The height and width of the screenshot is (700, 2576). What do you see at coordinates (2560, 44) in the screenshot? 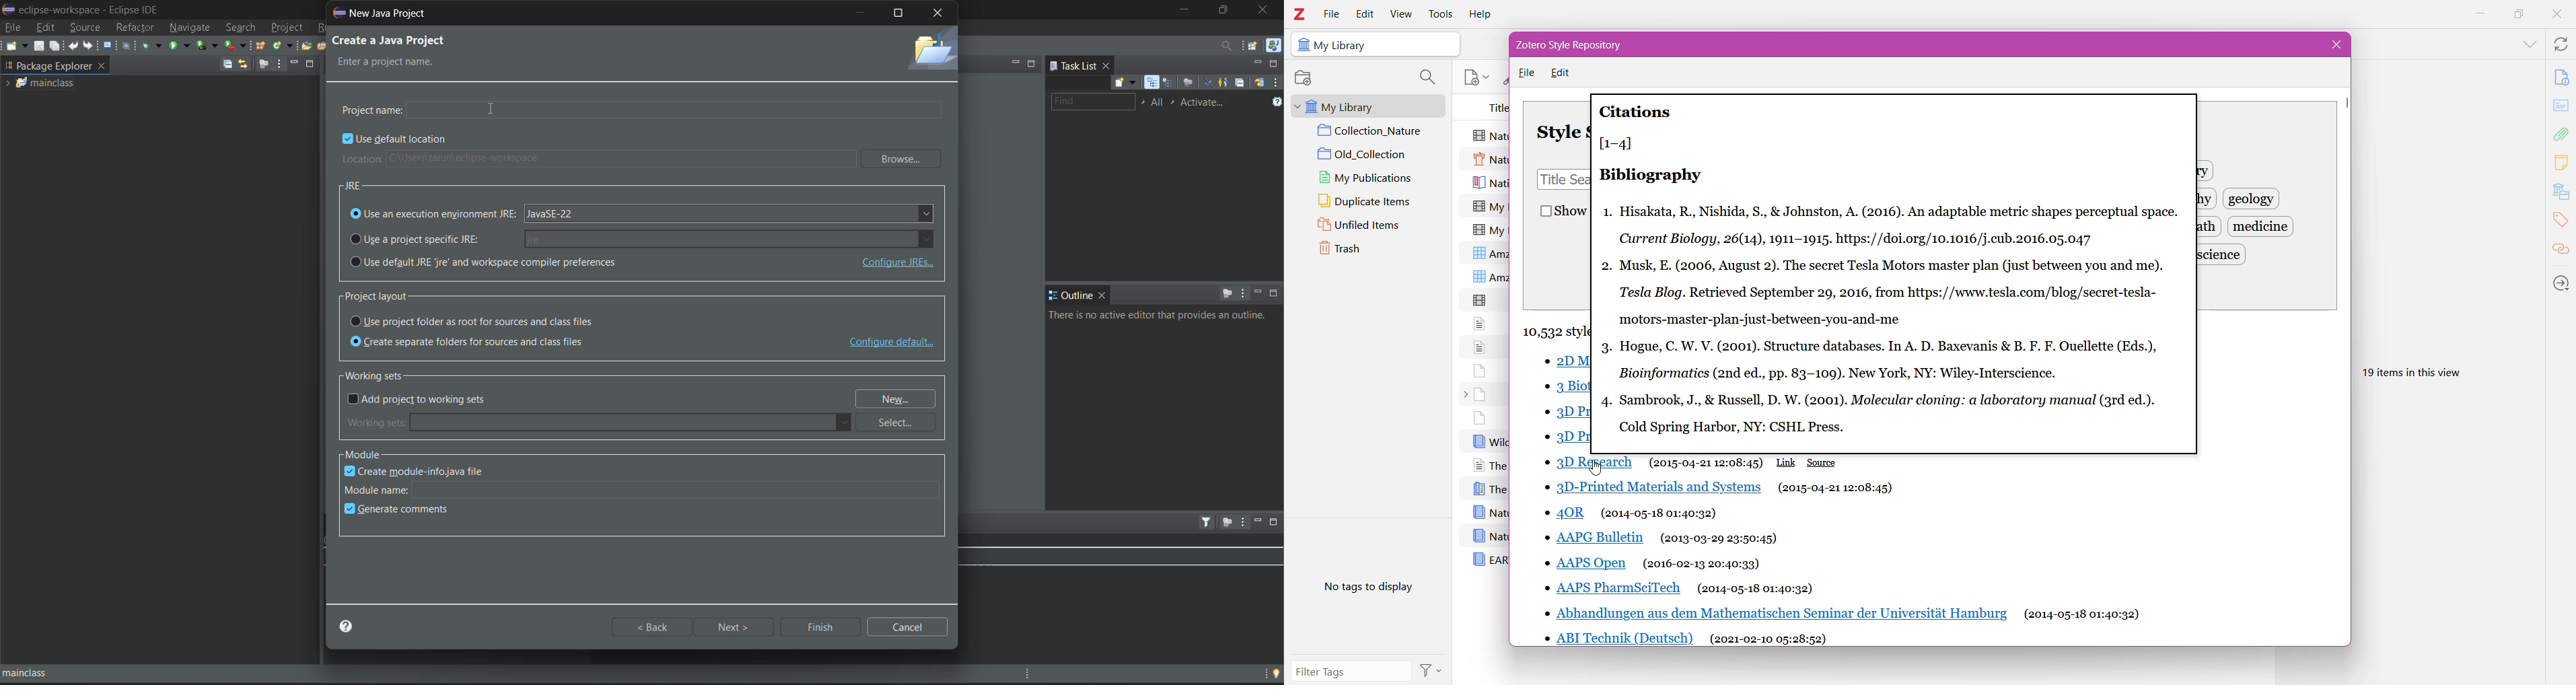
I see `Sync with zotero.org` at bounding box center [2560, 44].